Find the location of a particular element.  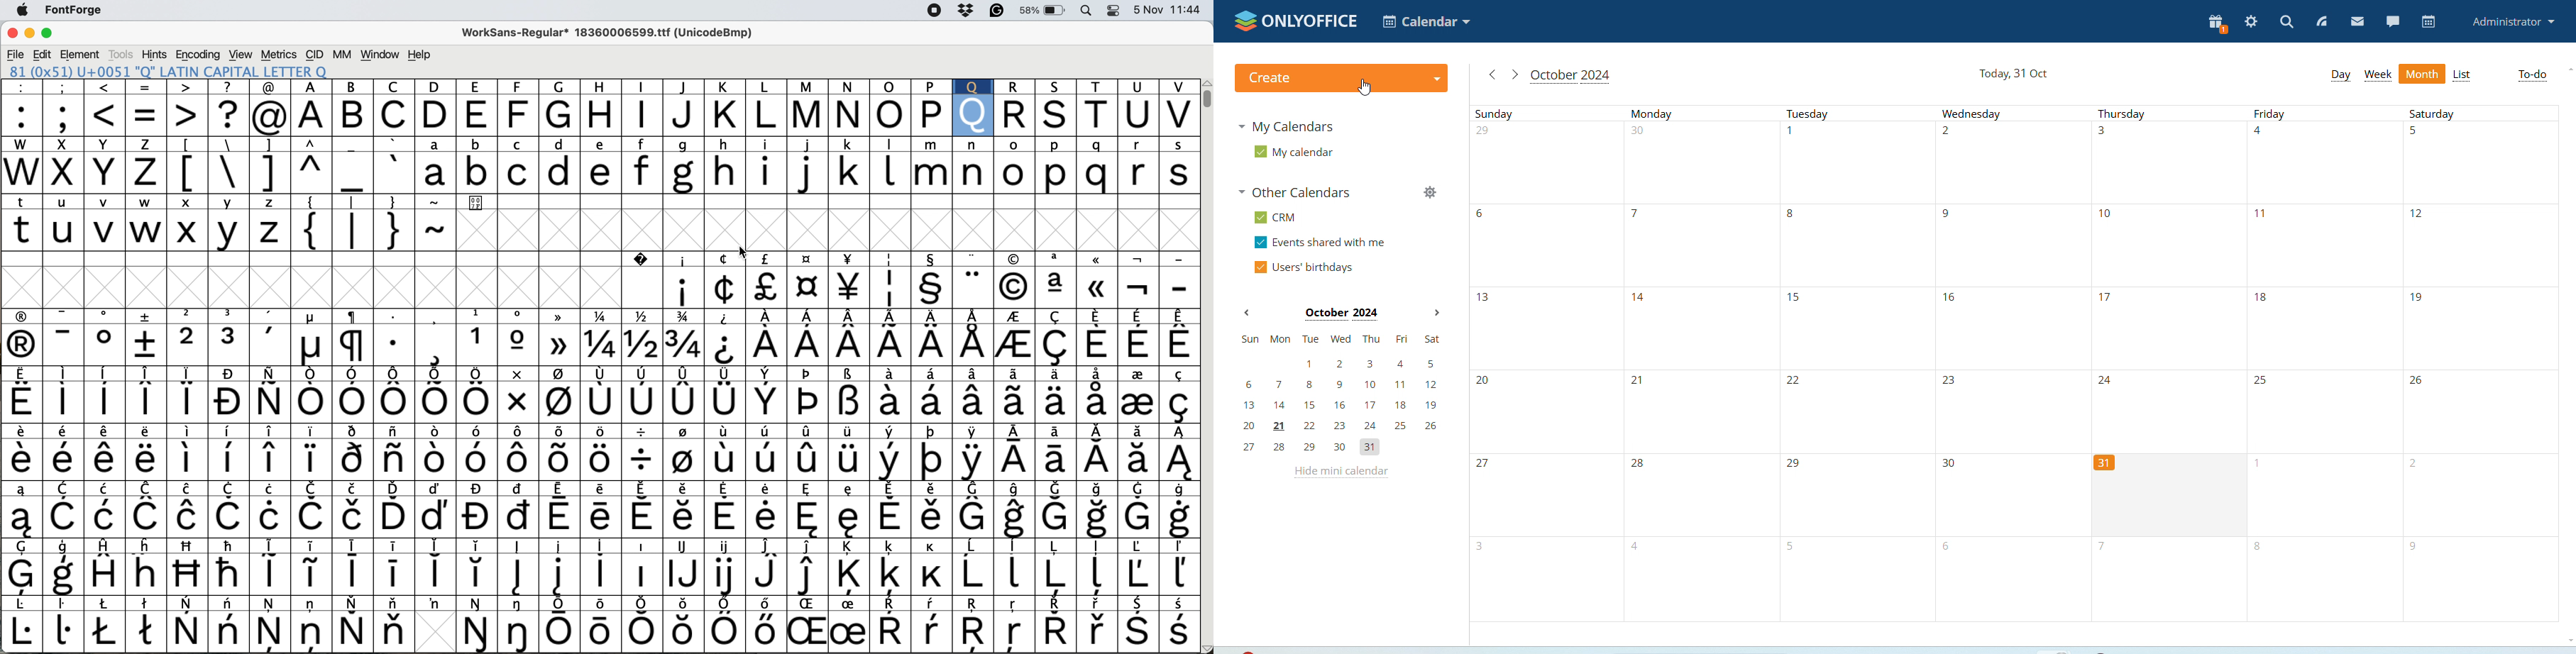

list view is located at coordinates (2462, 76).